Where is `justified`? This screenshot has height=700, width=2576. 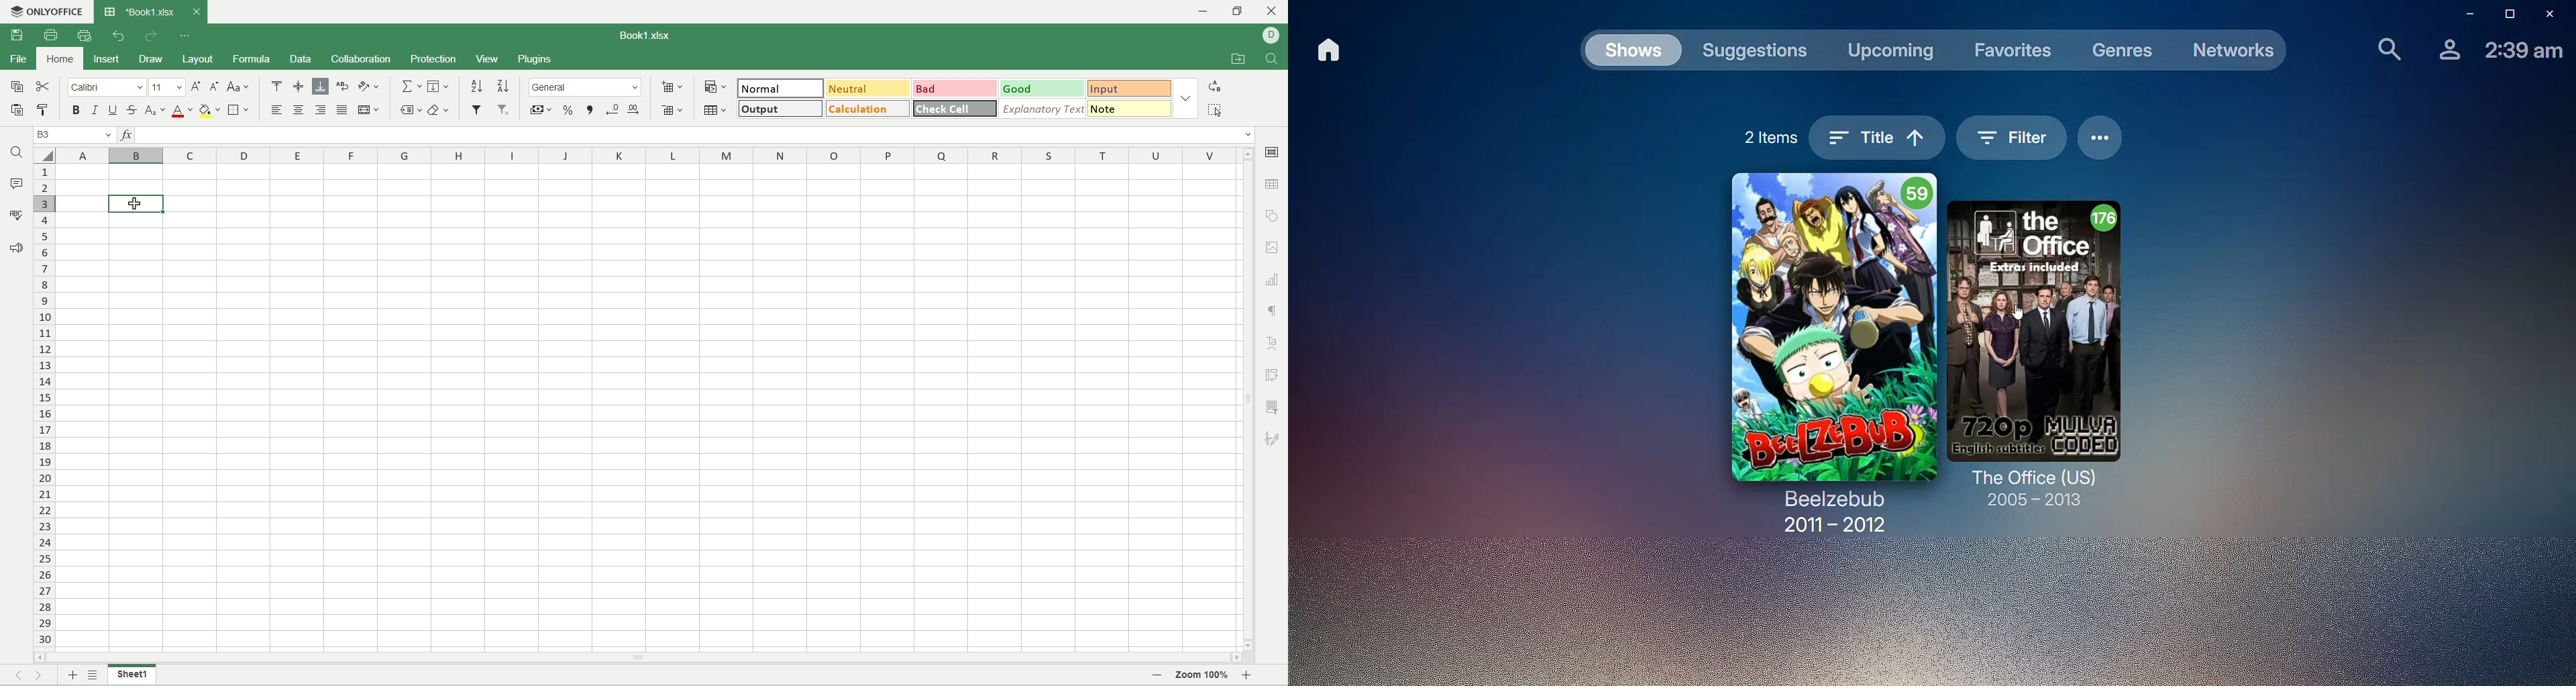 justified is located at coordinates (342, 110).